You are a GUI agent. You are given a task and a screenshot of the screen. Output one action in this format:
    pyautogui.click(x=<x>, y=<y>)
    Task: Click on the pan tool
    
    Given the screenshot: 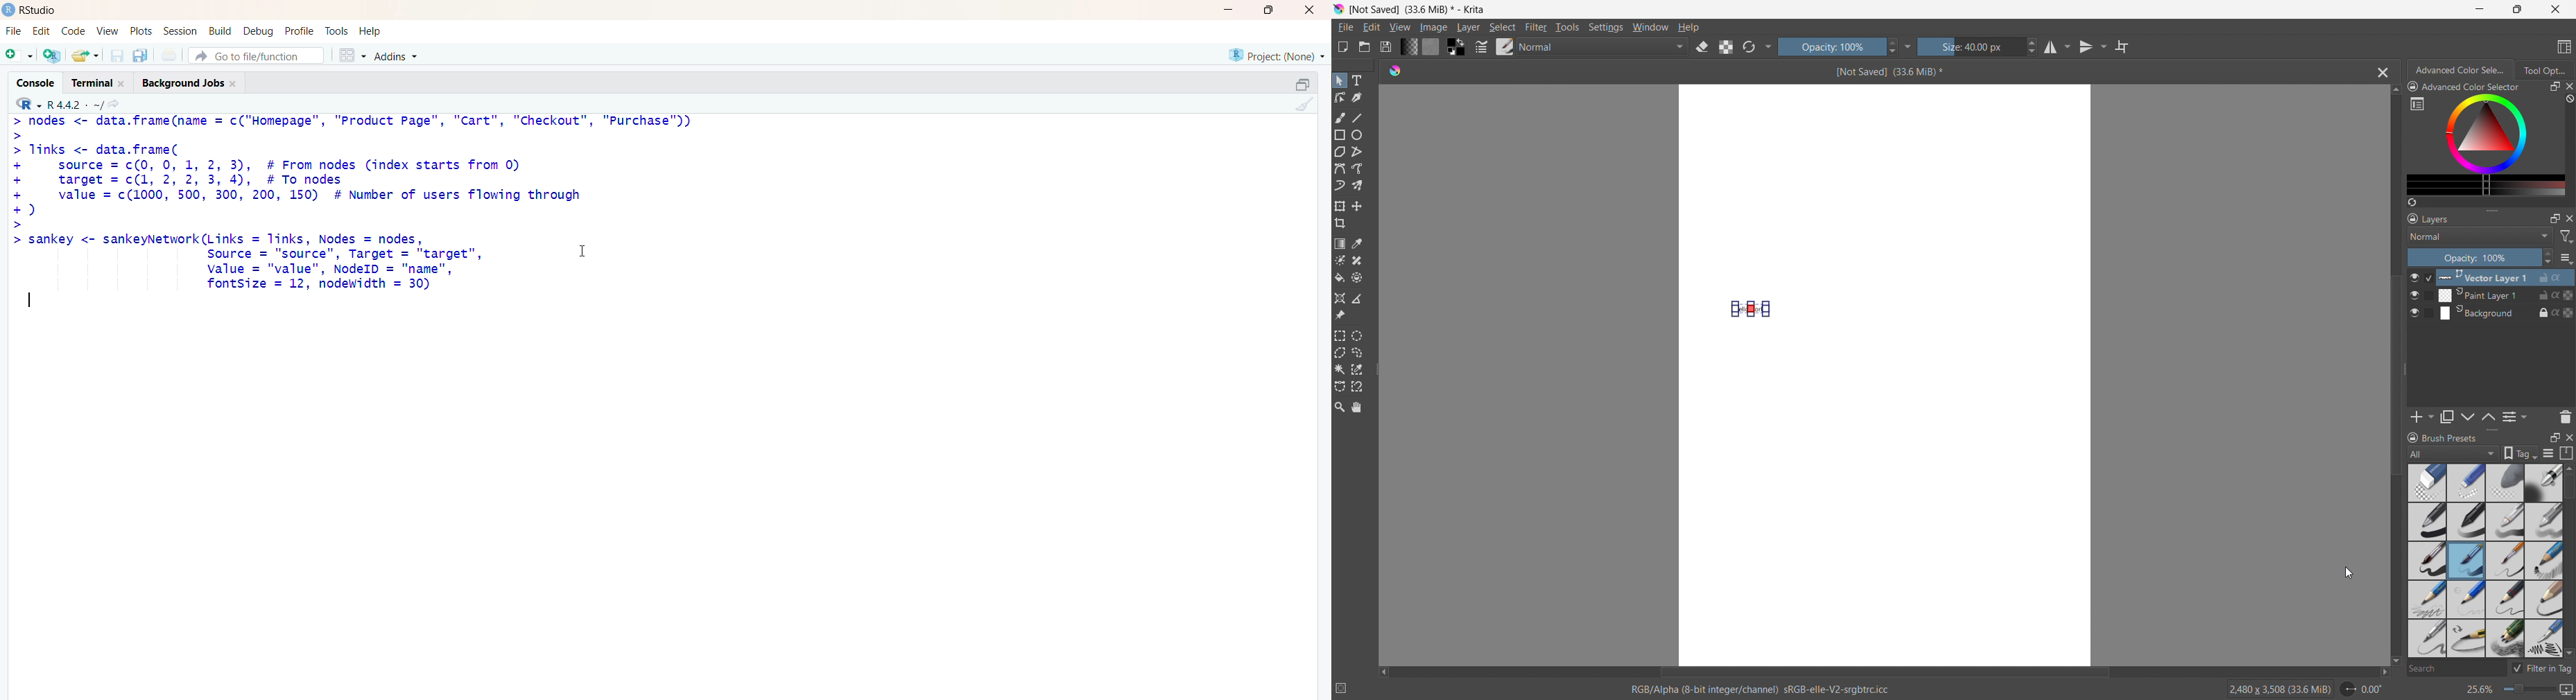 What is the action you would take?
    pyautogui.click(x=1357, y=407)
    